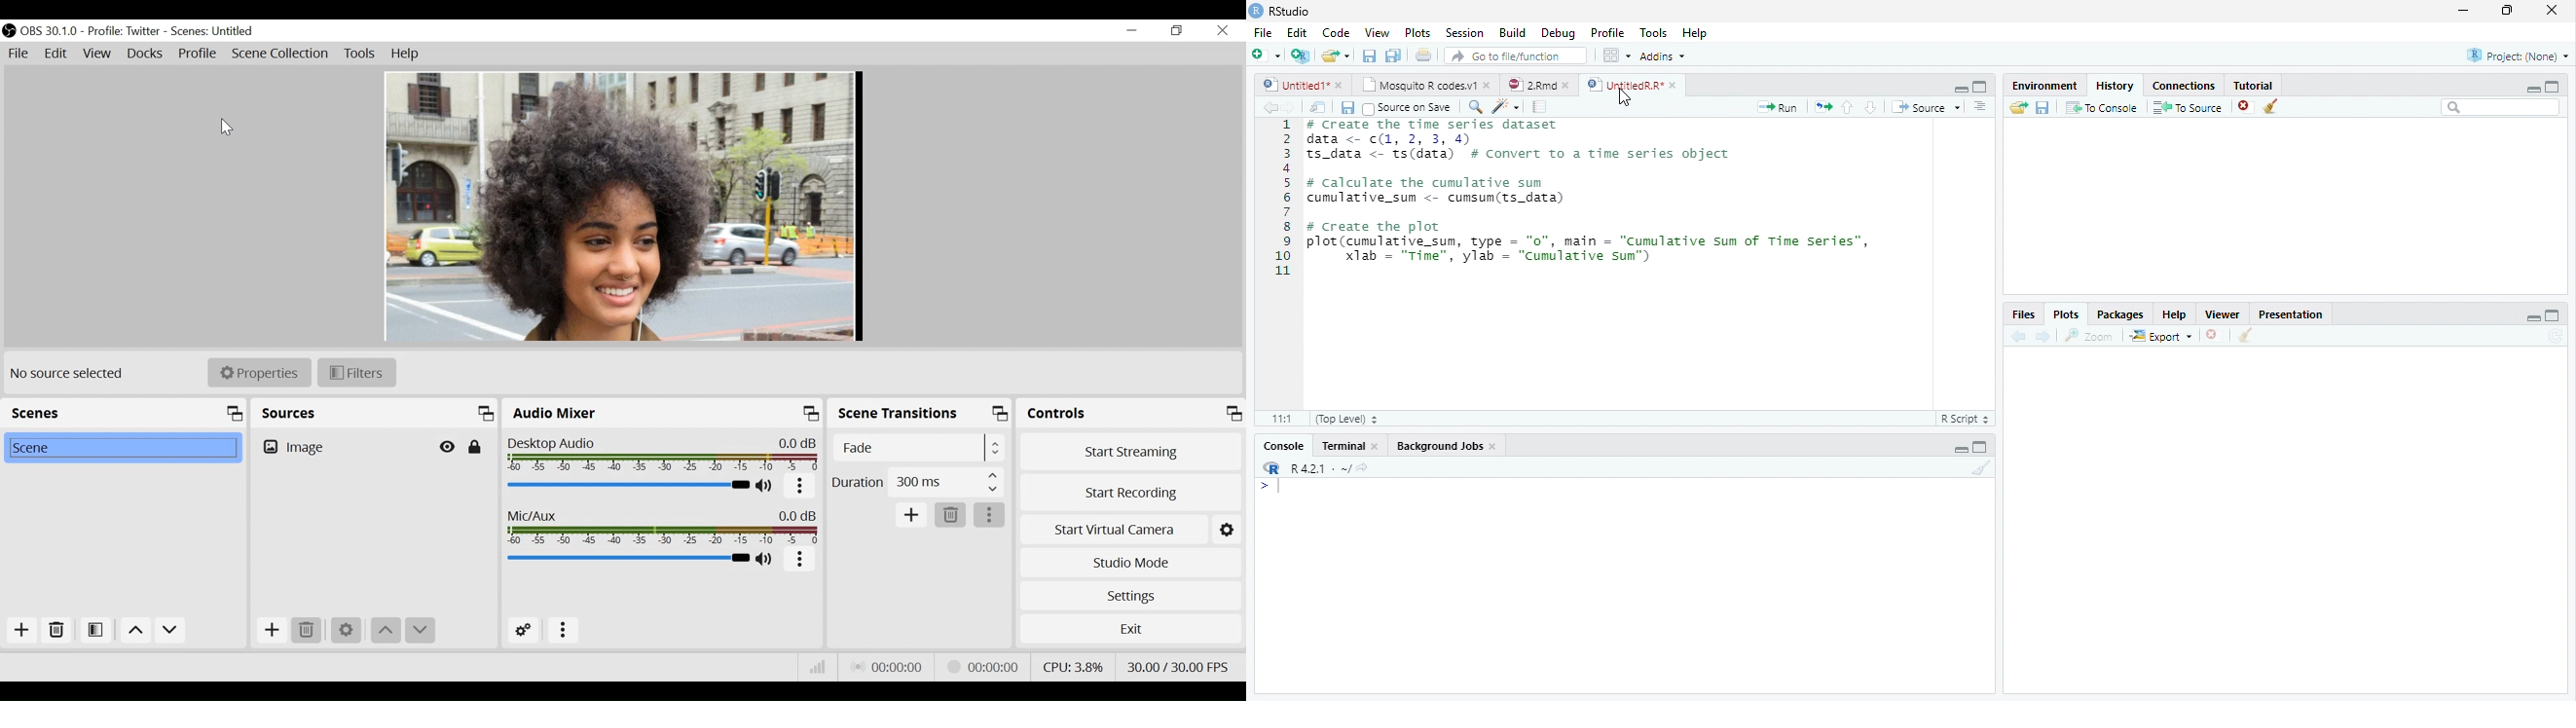  I want to click on No source selected, so click(71, 374).